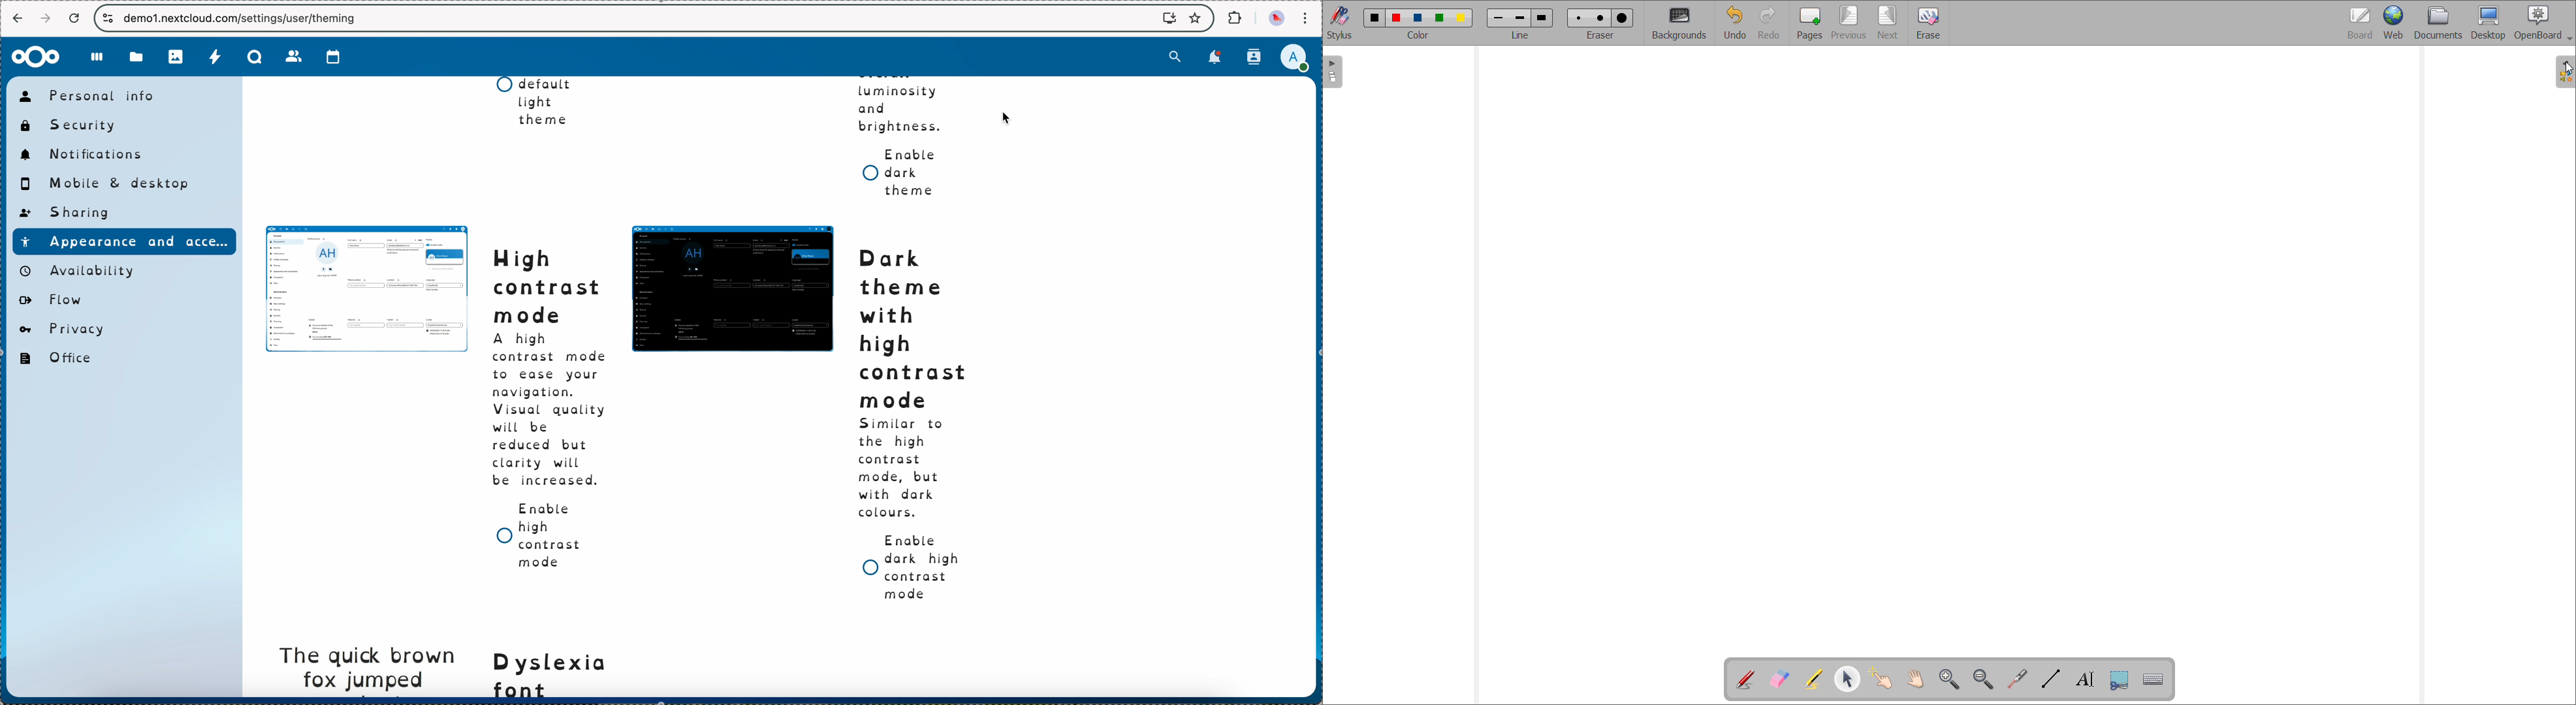  What do you see at coordinates (1849, 22) in the screenshot?
I see `previous page` at bounding box center [1849, 22].